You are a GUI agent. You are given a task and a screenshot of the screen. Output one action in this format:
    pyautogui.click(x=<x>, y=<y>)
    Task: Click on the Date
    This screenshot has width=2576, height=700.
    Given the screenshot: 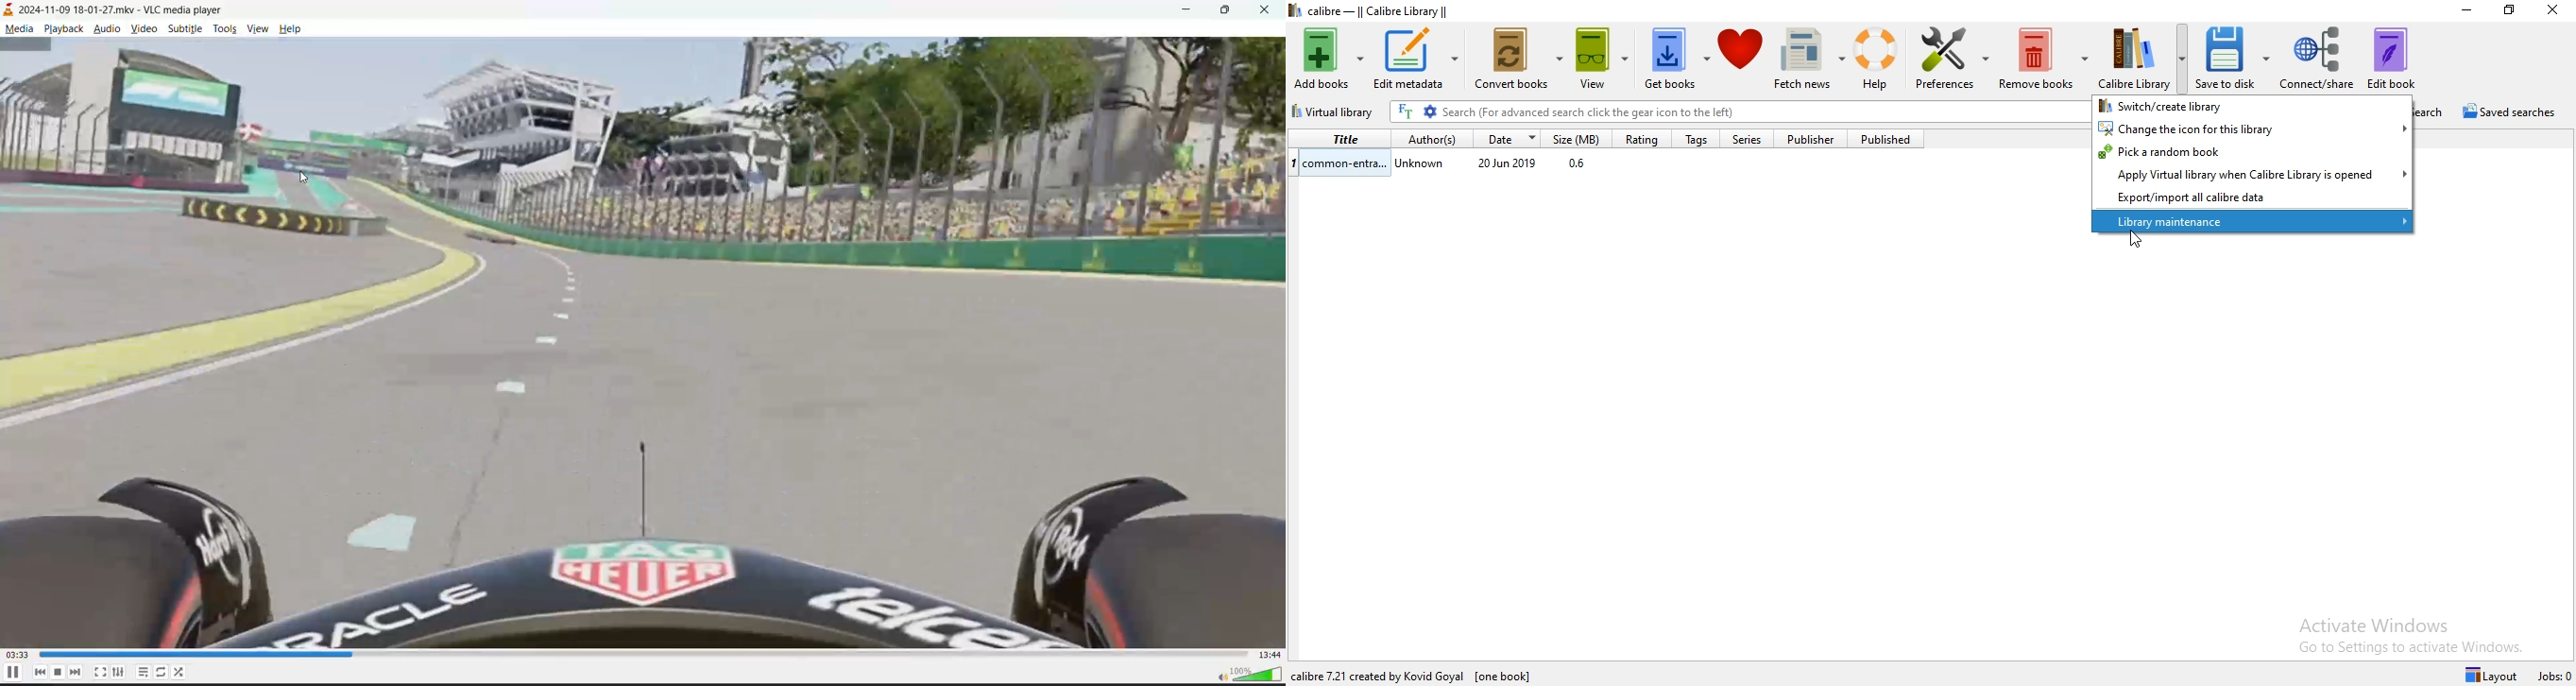 What is the action you would take?
    pyautogui.click(x=1509, y=138)
    